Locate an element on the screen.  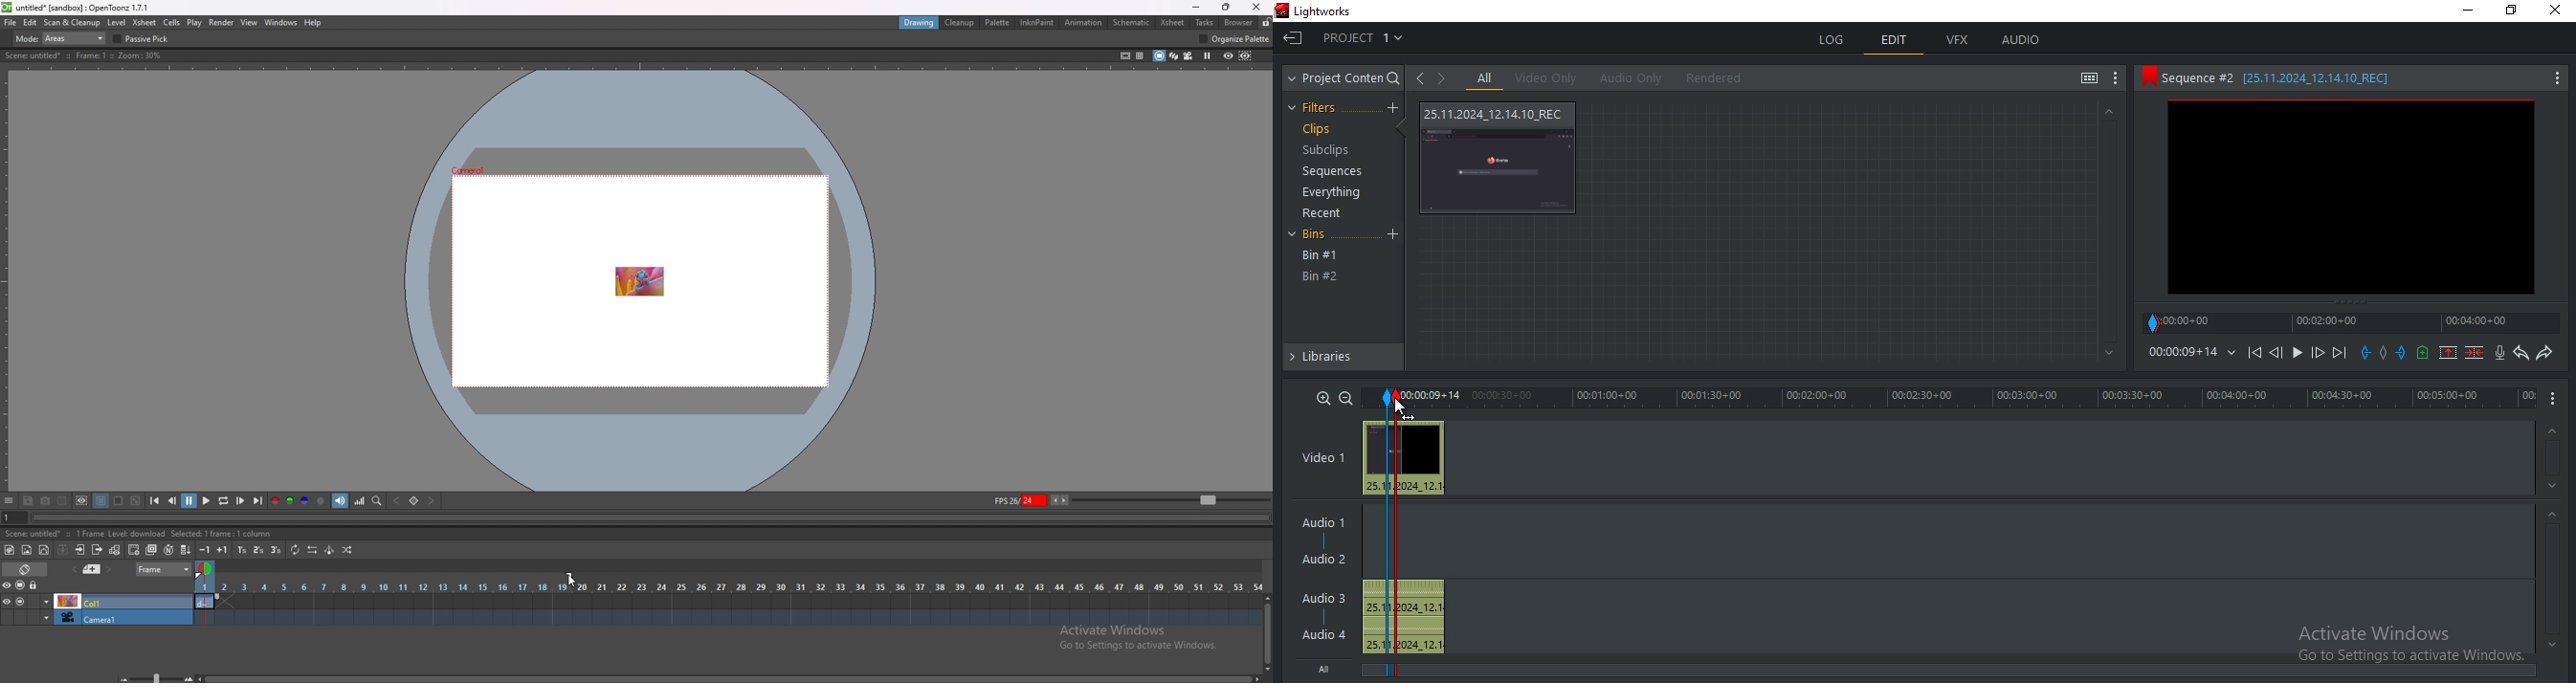
libraries is located at coordinates (1342, 361).